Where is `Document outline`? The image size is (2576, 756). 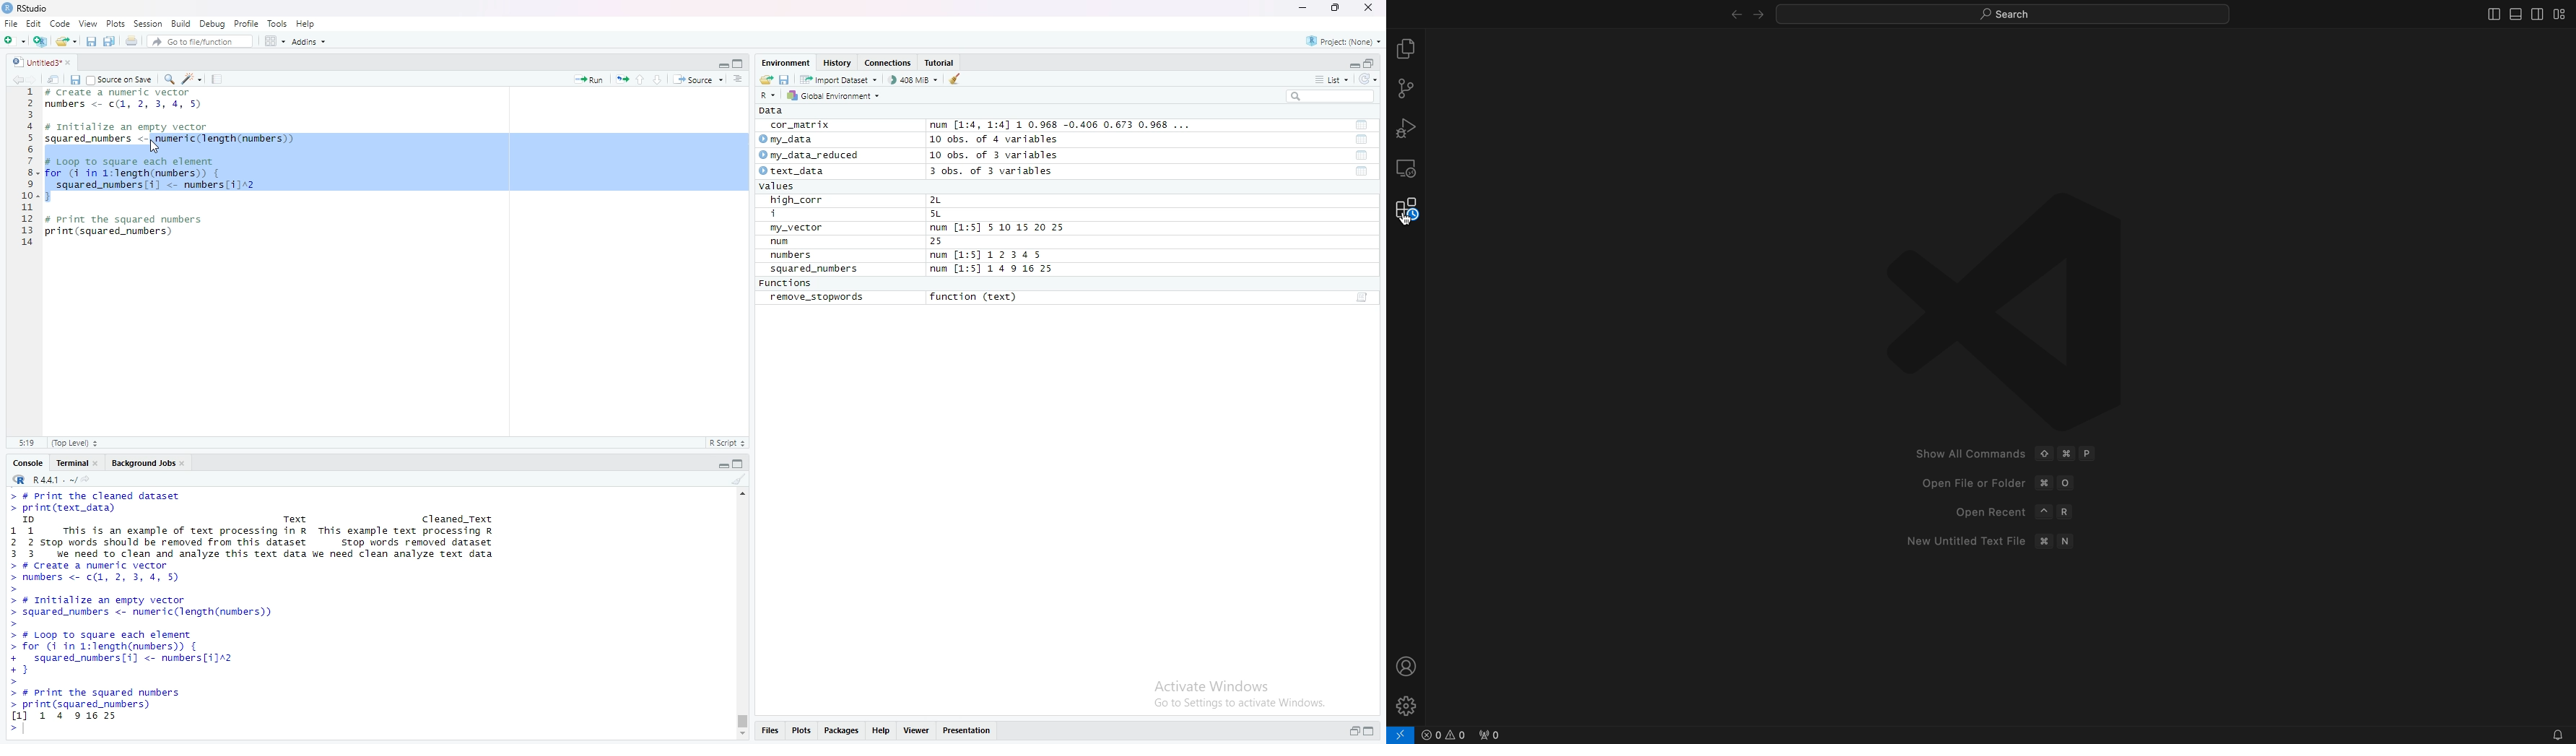
Document outline is located at coordinates (739, 79).